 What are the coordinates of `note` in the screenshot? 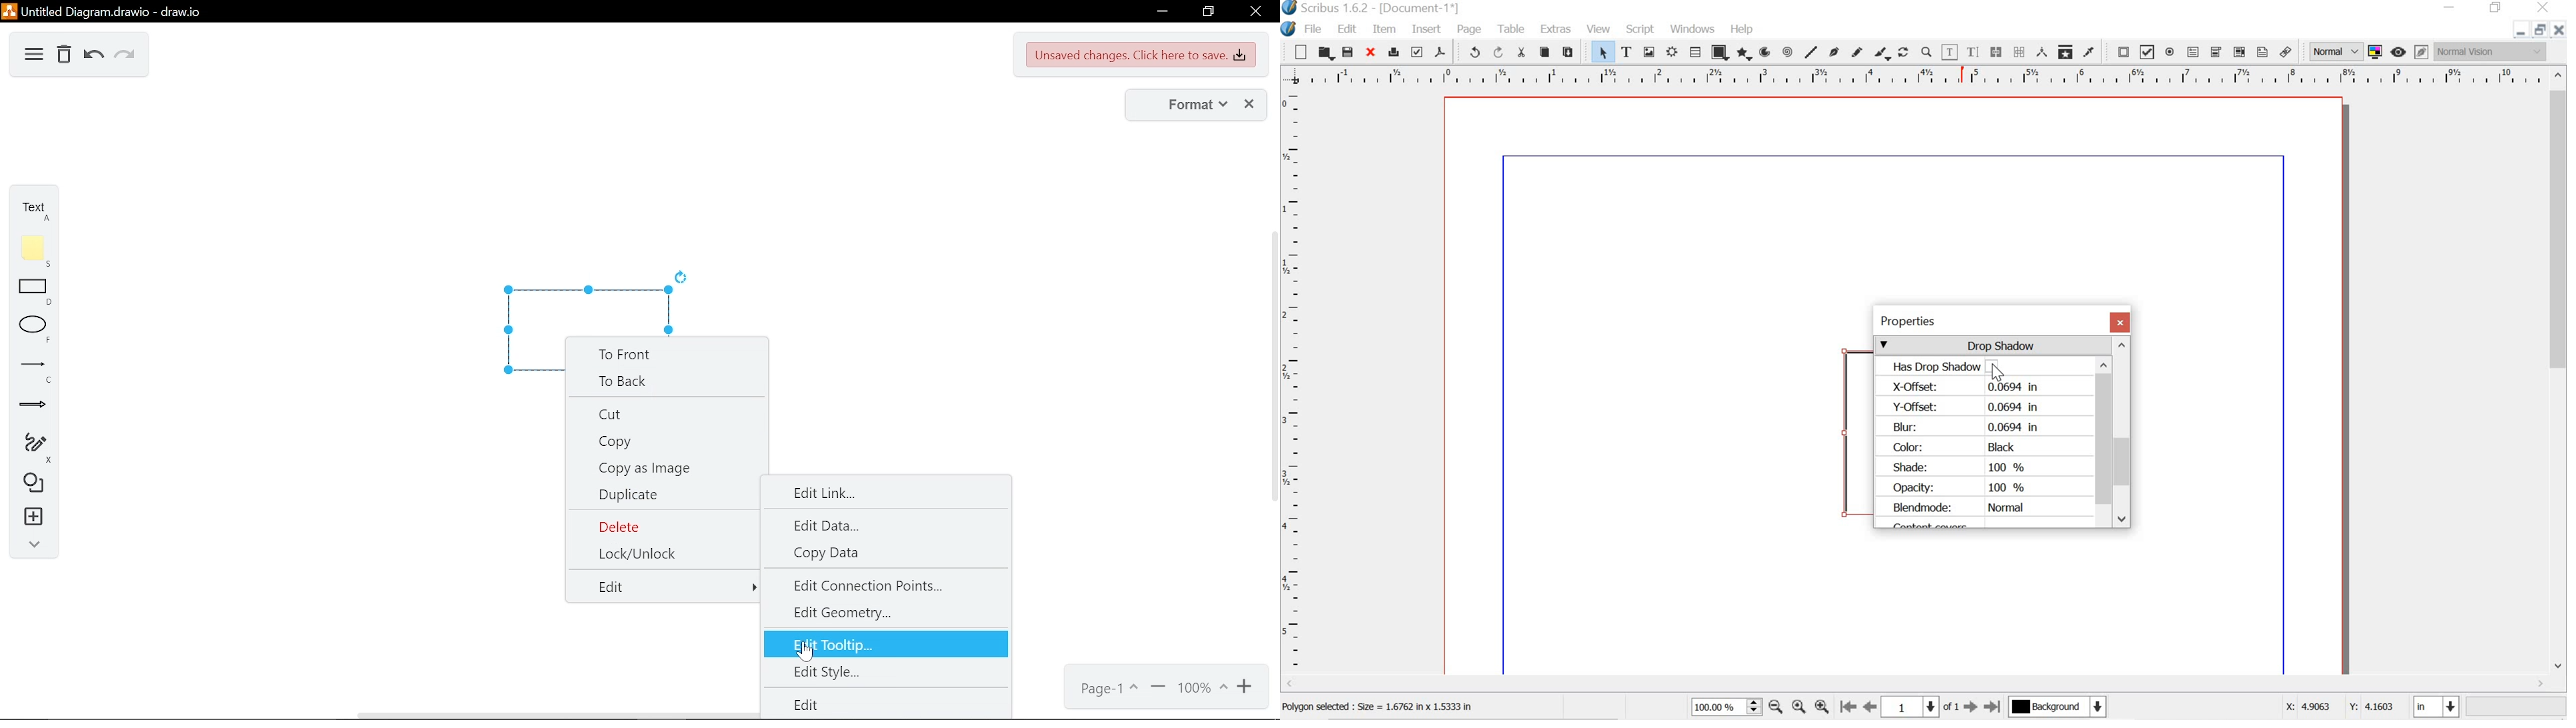 It's located at (37, 251).